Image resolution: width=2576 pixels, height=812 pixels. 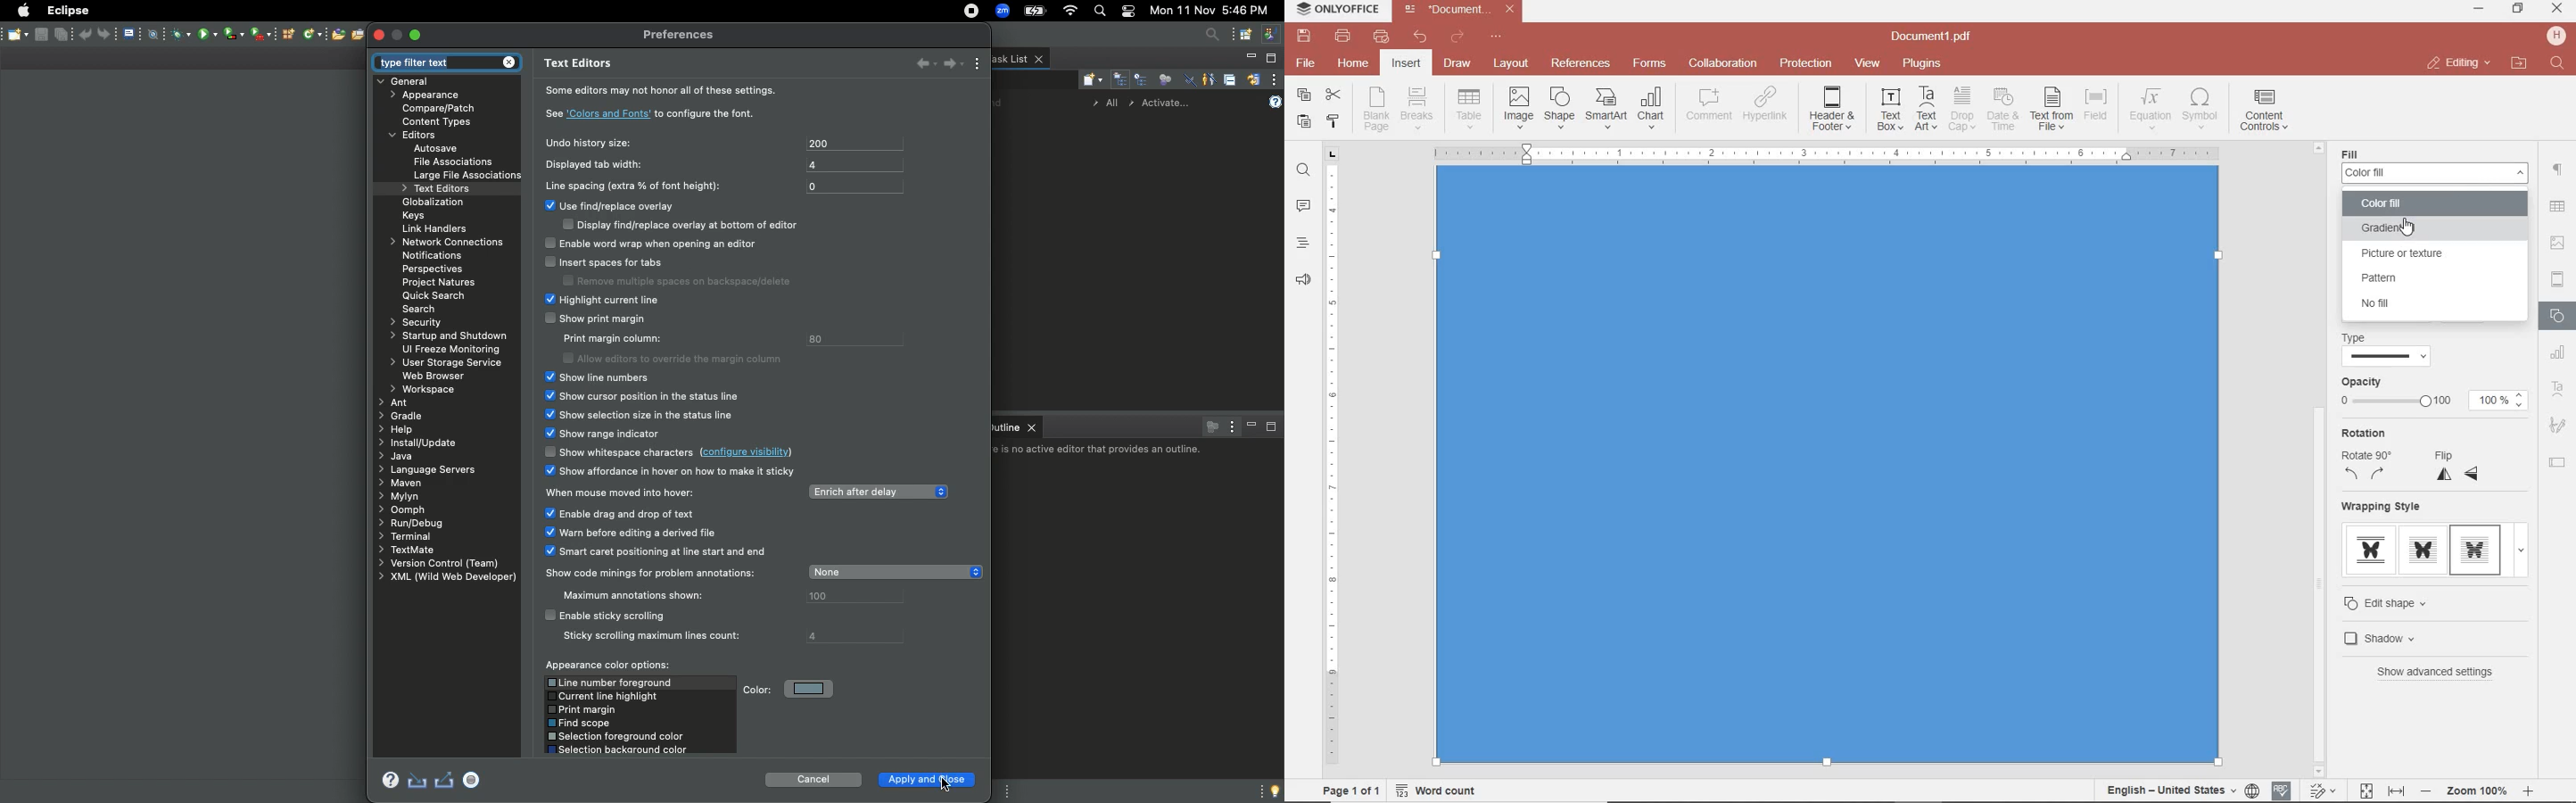 What do you see at coordinates (1962, 109) in the screenshot?
I see `DROP CAP` at bounding box center [1962, 109].